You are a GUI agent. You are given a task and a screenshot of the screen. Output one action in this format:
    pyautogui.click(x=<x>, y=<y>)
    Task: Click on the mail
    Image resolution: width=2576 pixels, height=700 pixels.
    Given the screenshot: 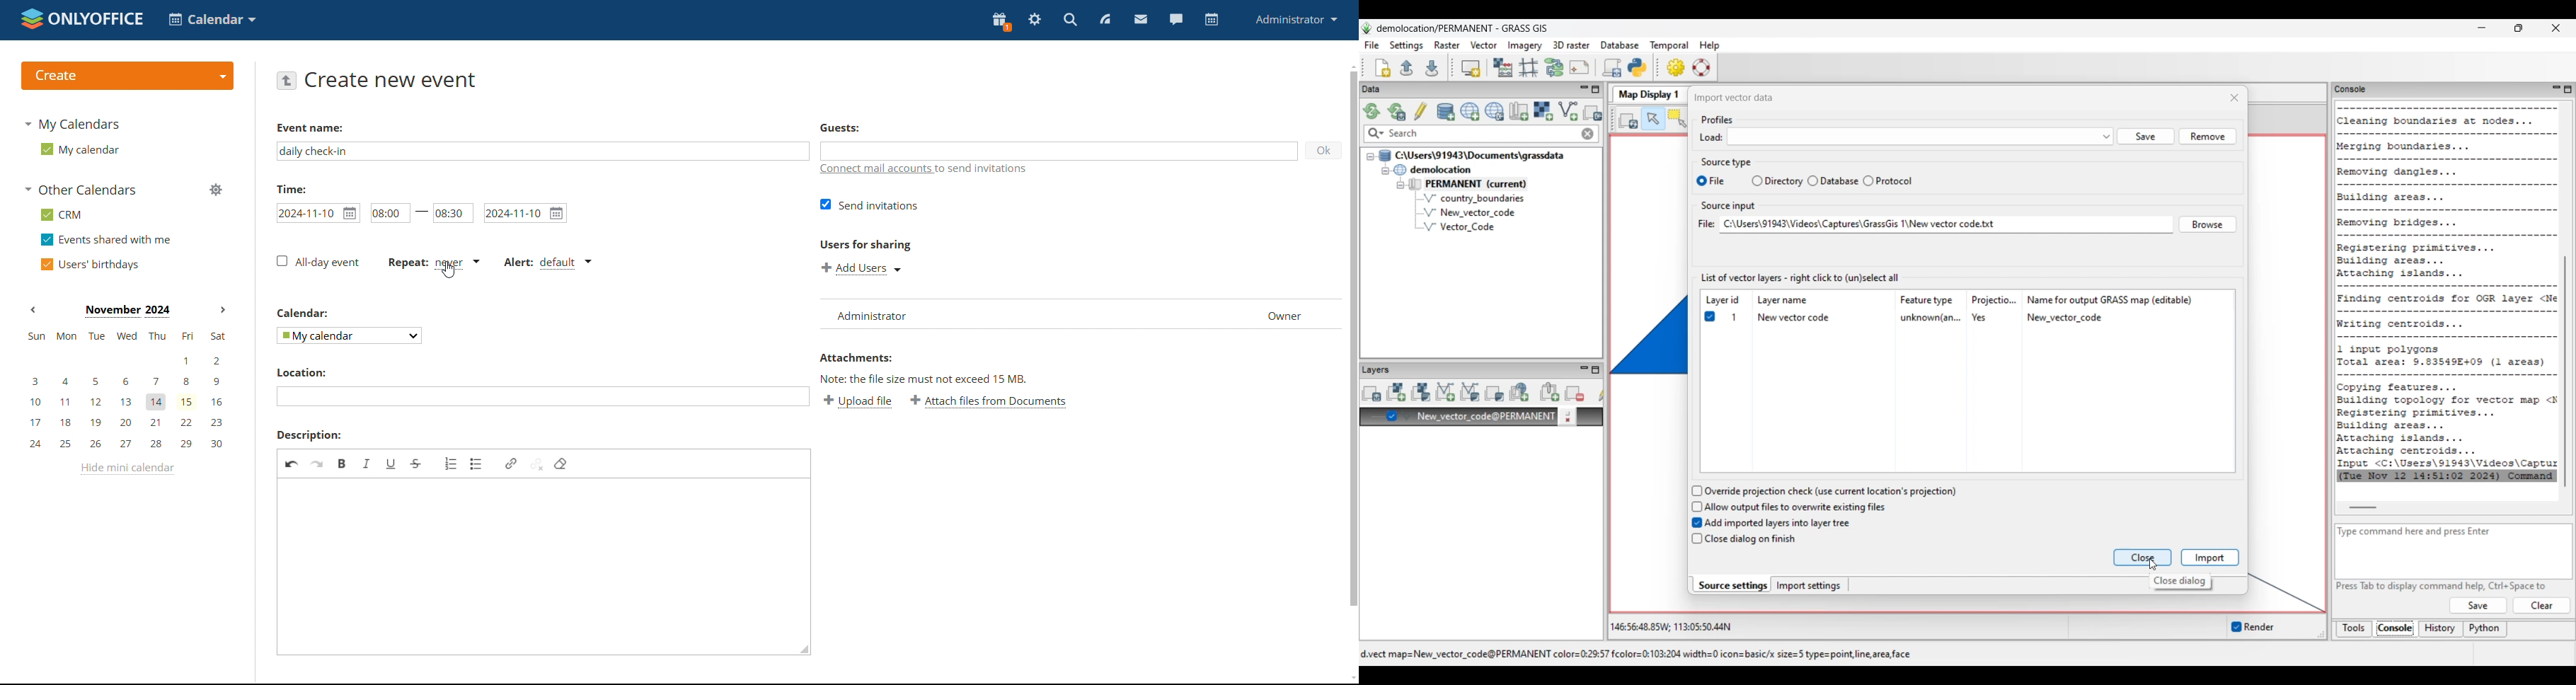 What is the action you would take?
    pyautogui.click(x=1142, y=20)
    